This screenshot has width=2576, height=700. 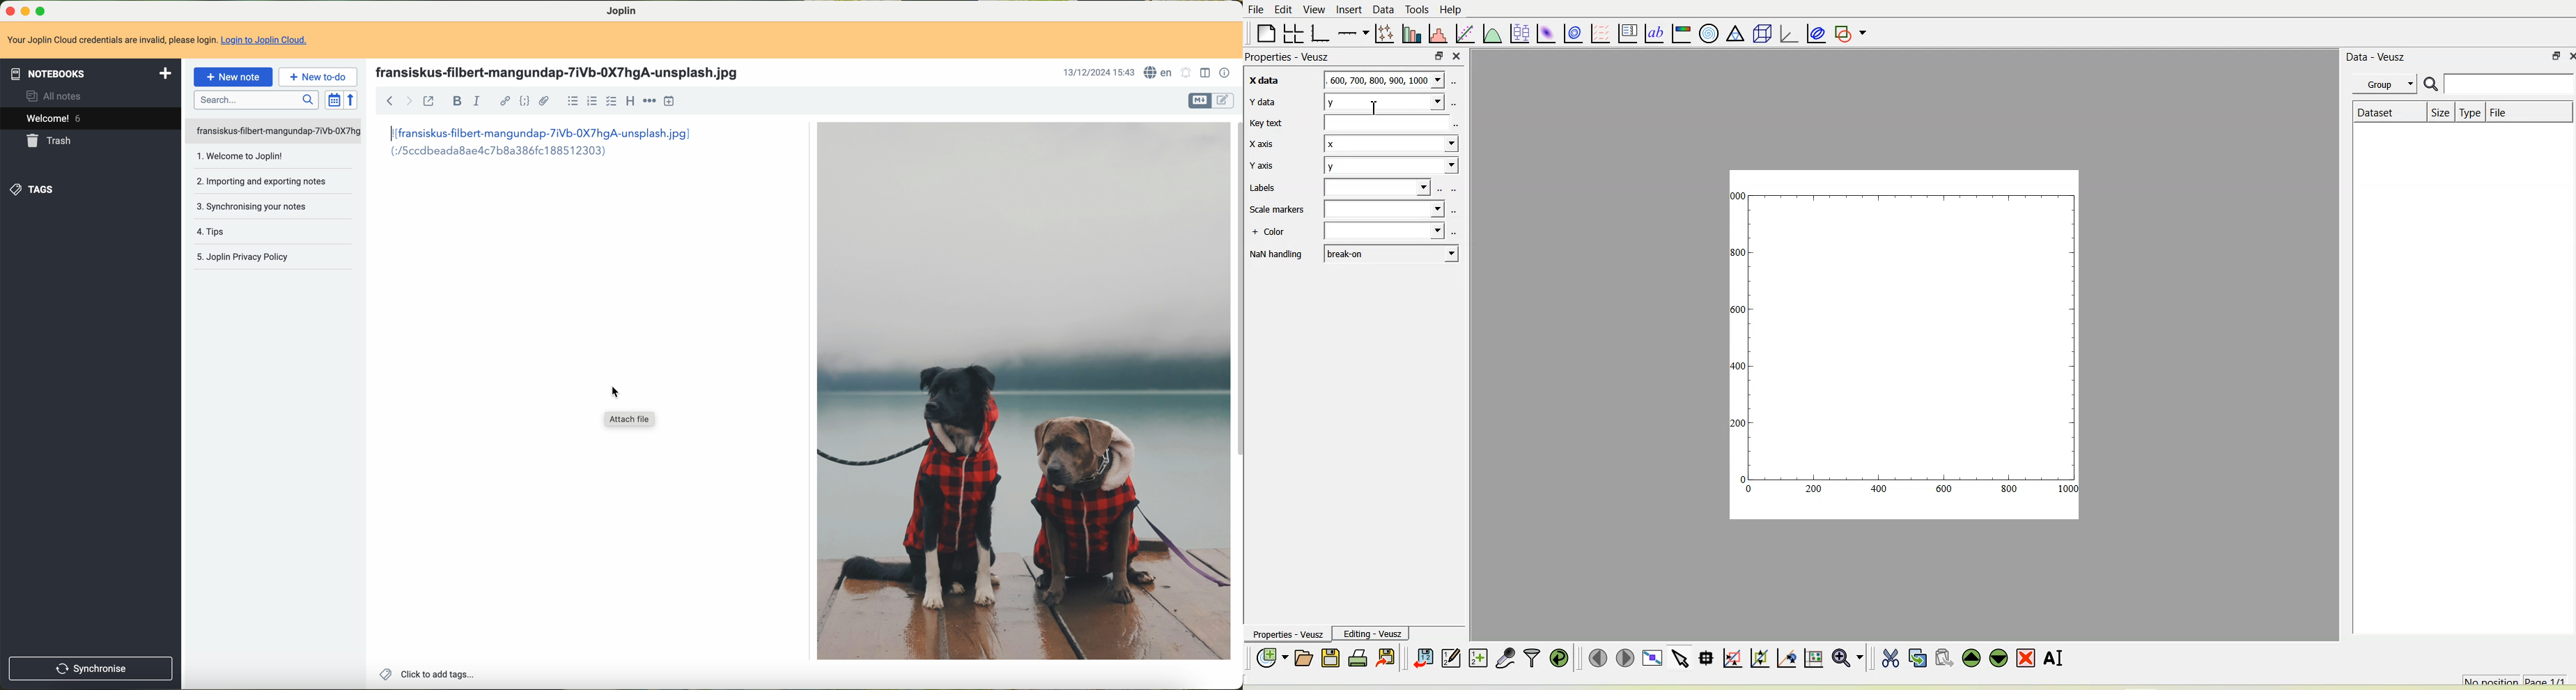 I want to click on X axis, so click(x=1264, y=144).